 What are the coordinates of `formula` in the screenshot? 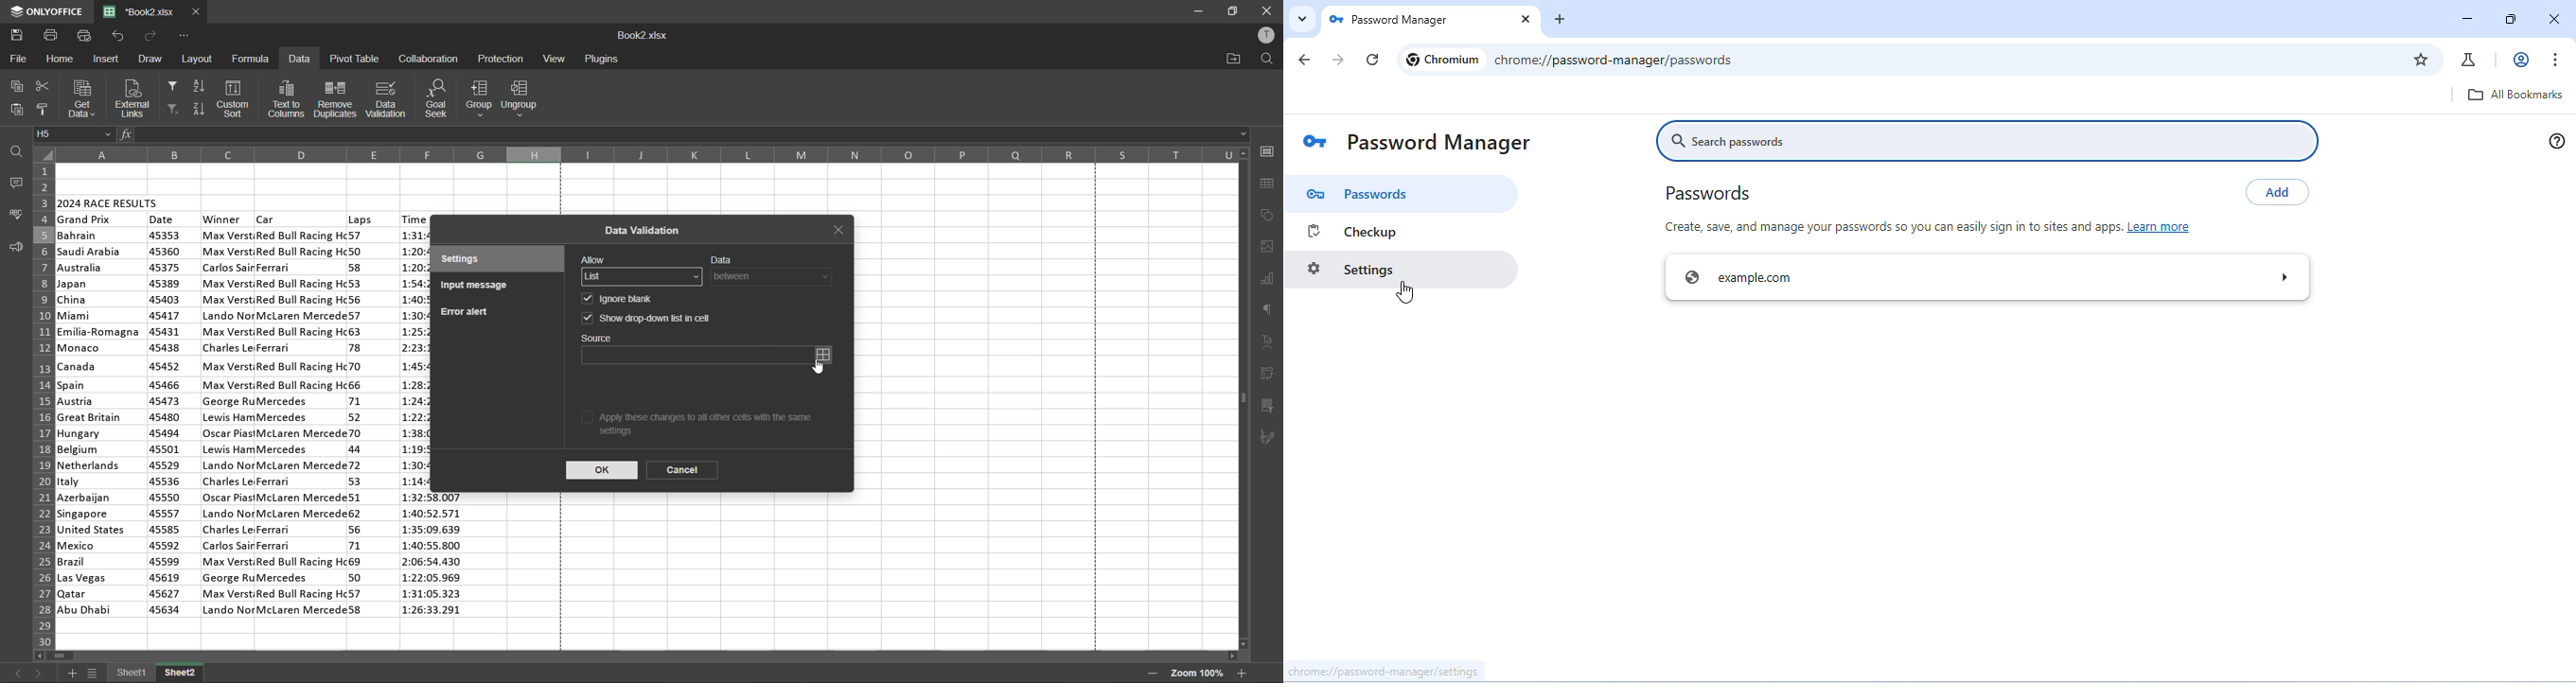 It's located at (253, 57).